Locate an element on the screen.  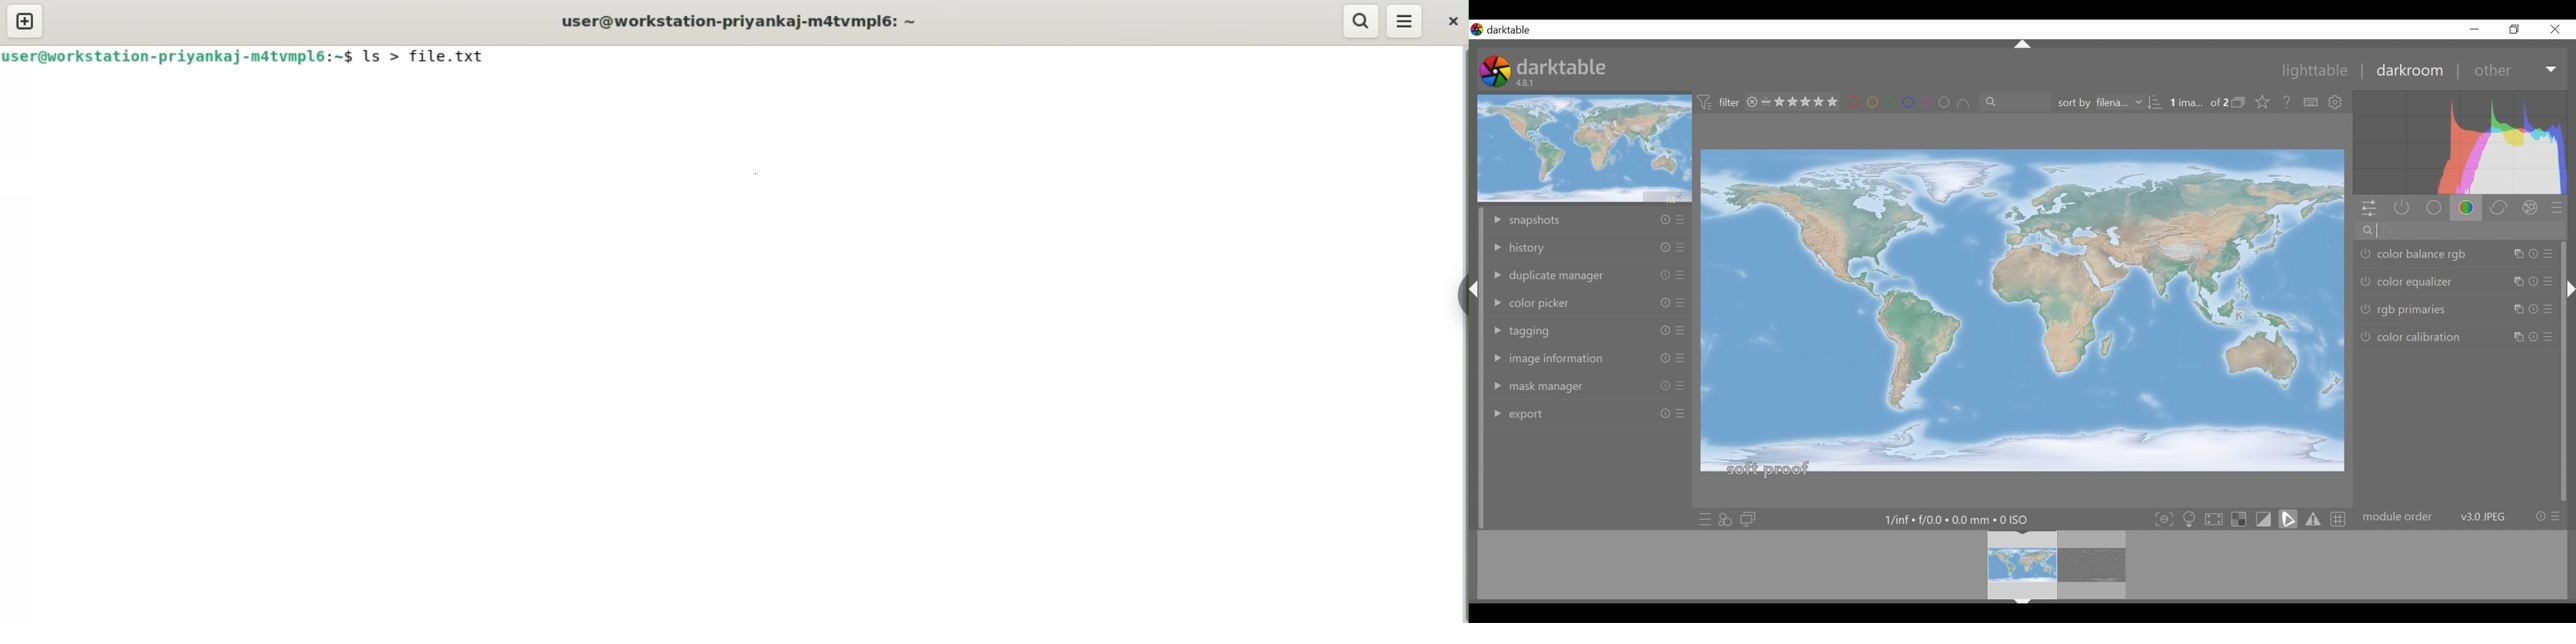
close is located at coordinates (2554, 29).